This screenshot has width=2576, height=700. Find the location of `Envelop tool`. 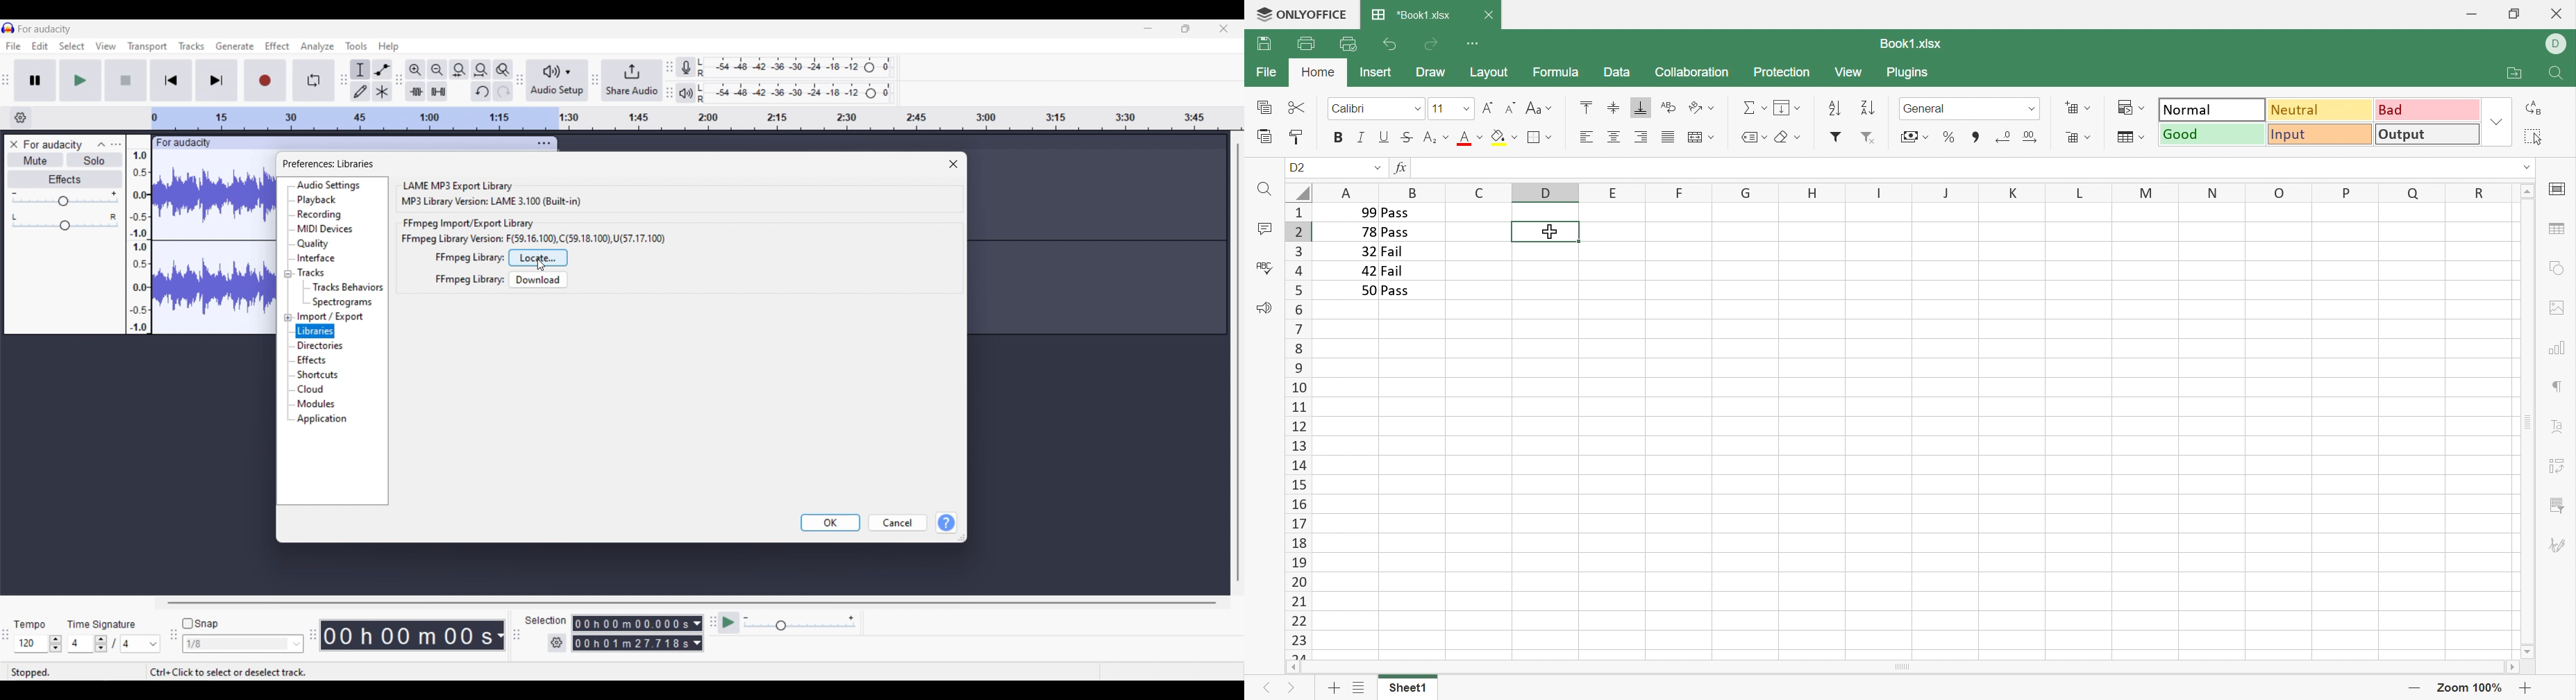

Envelop tool is located at coordinates (382, 69).